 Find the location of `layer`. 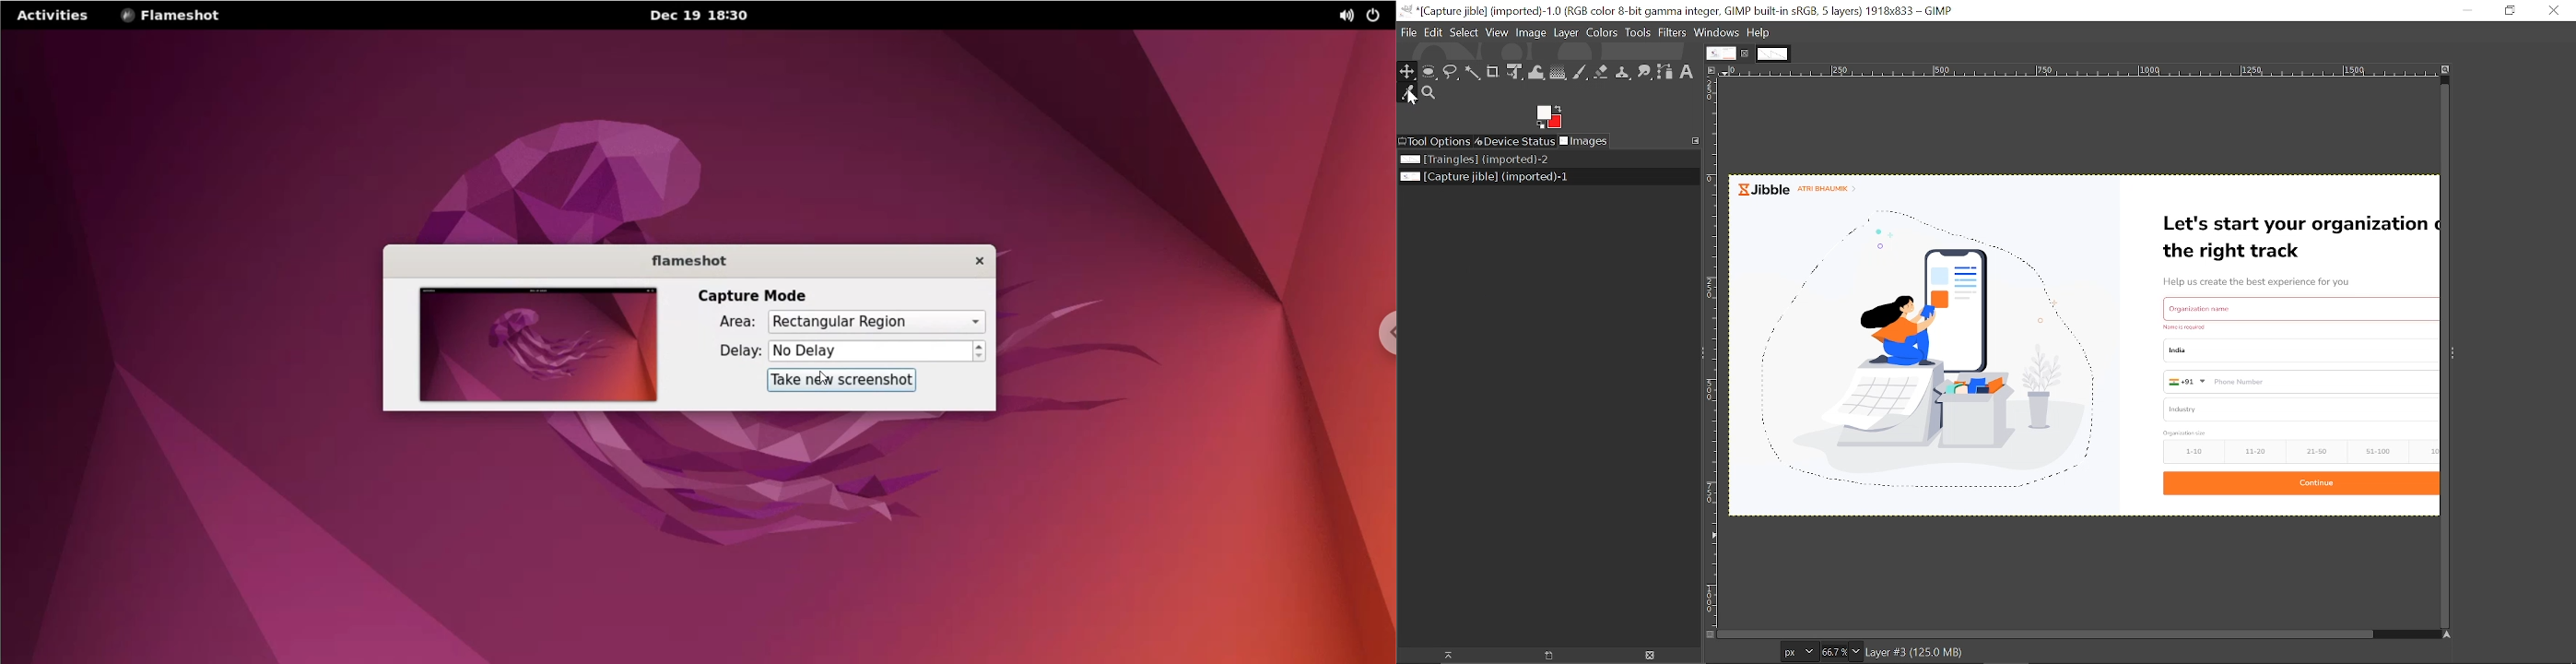

layer is located at coordinates (1566, 33).